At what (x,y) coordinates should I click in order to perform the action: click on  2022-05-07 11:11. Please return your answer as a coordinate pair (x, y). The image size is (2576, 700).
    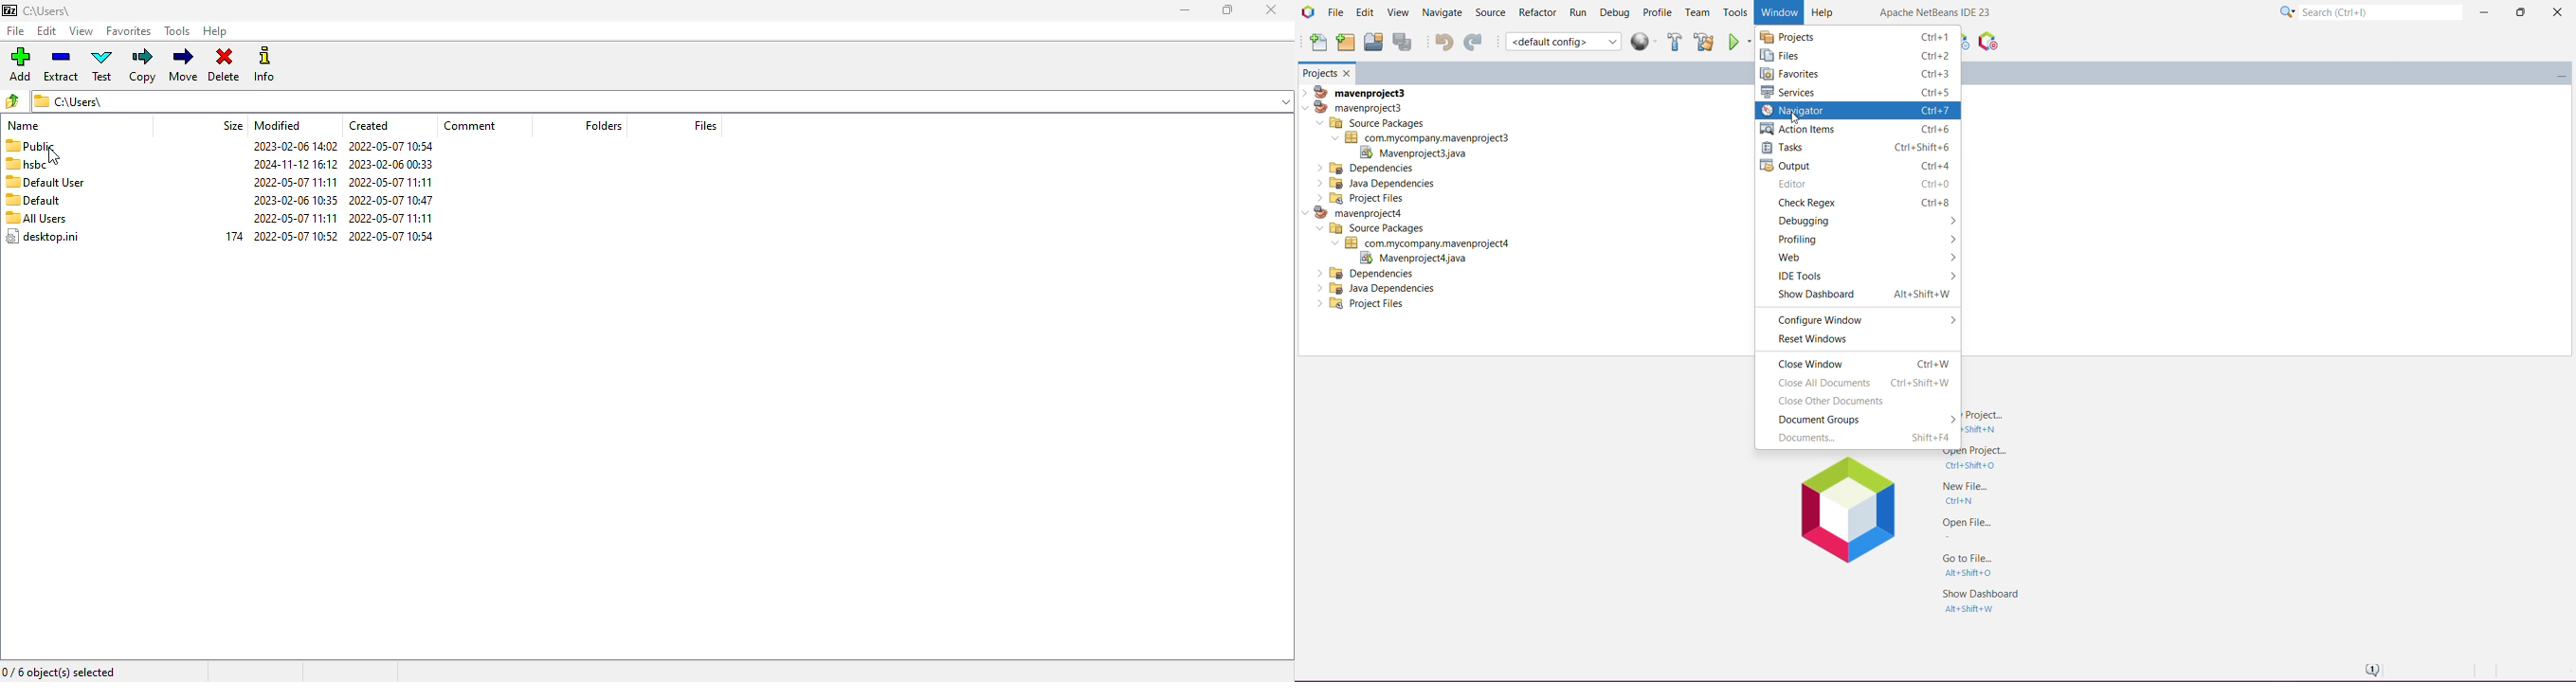
    Looking at the image, I should click on (398, 218).